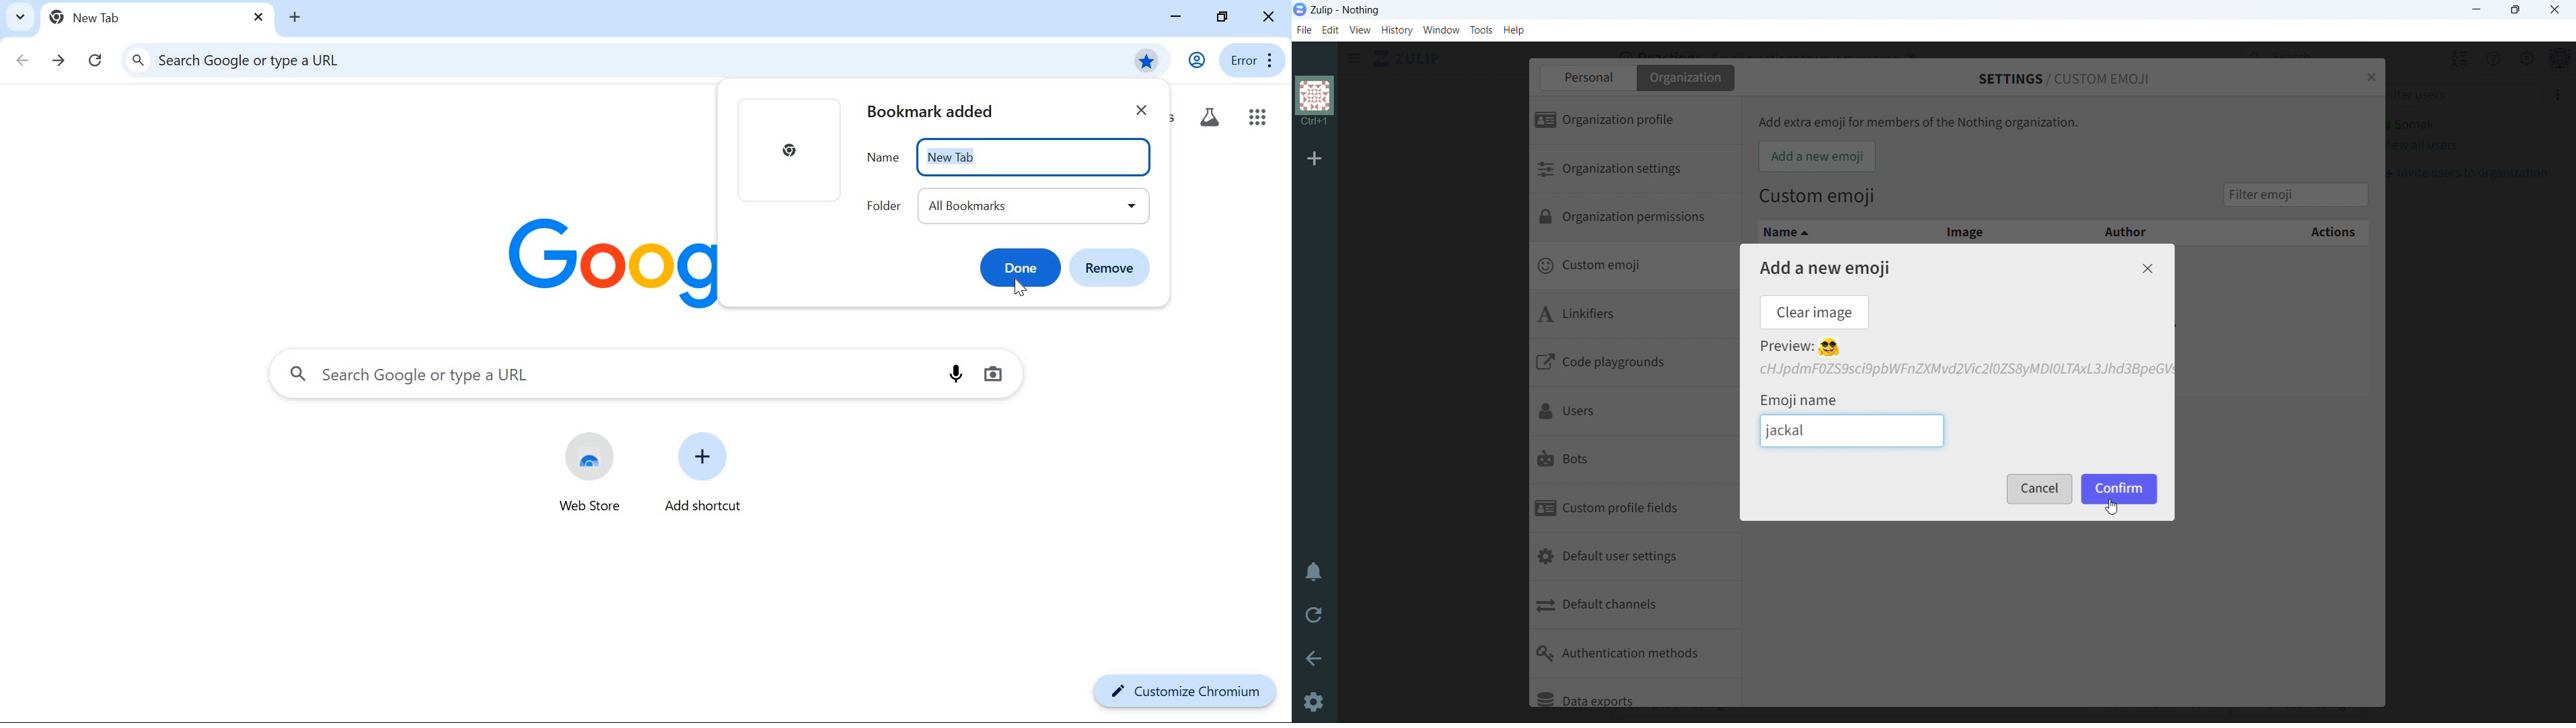 This screenshot has width=2576, height=728. Describe the element at coordinates (2478, 9) in the screenshot. I see `minimize` at that location.